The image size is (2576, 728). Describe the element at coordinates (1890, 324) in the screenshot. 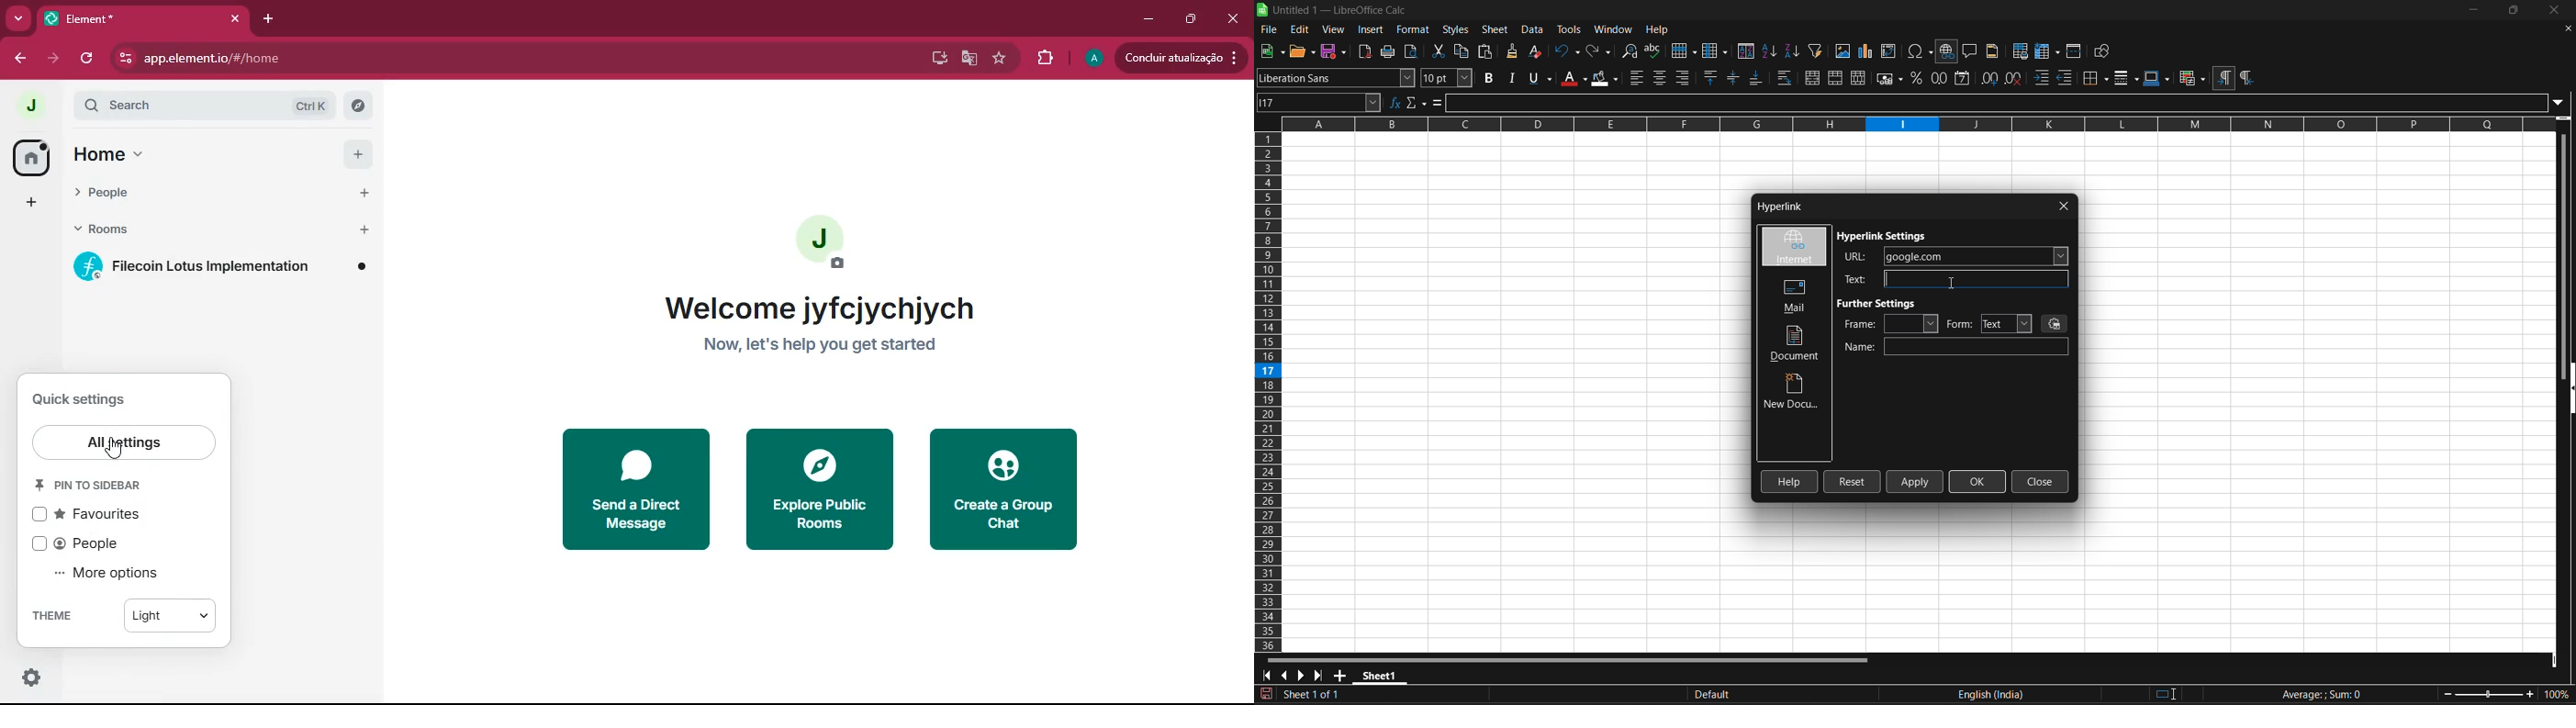

I see `frame` at that location.